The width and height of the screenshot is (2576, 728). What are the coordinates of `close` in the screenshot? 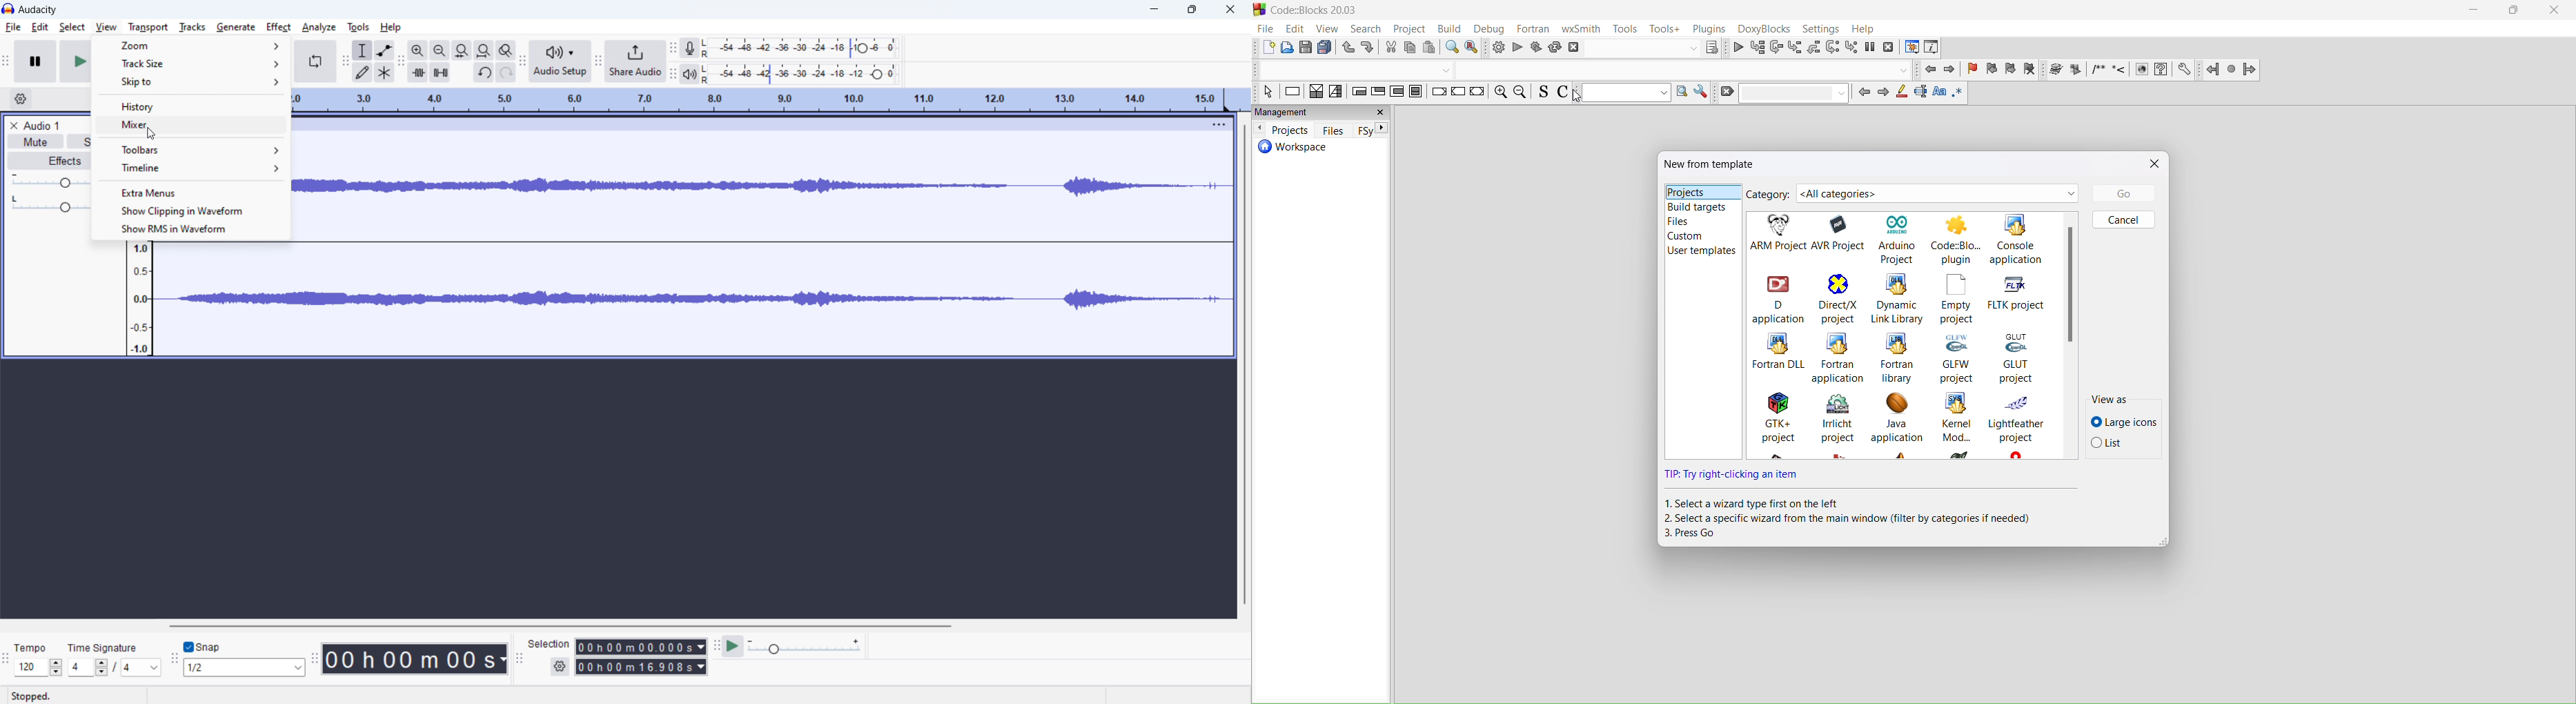 It's located at (2555, 10).